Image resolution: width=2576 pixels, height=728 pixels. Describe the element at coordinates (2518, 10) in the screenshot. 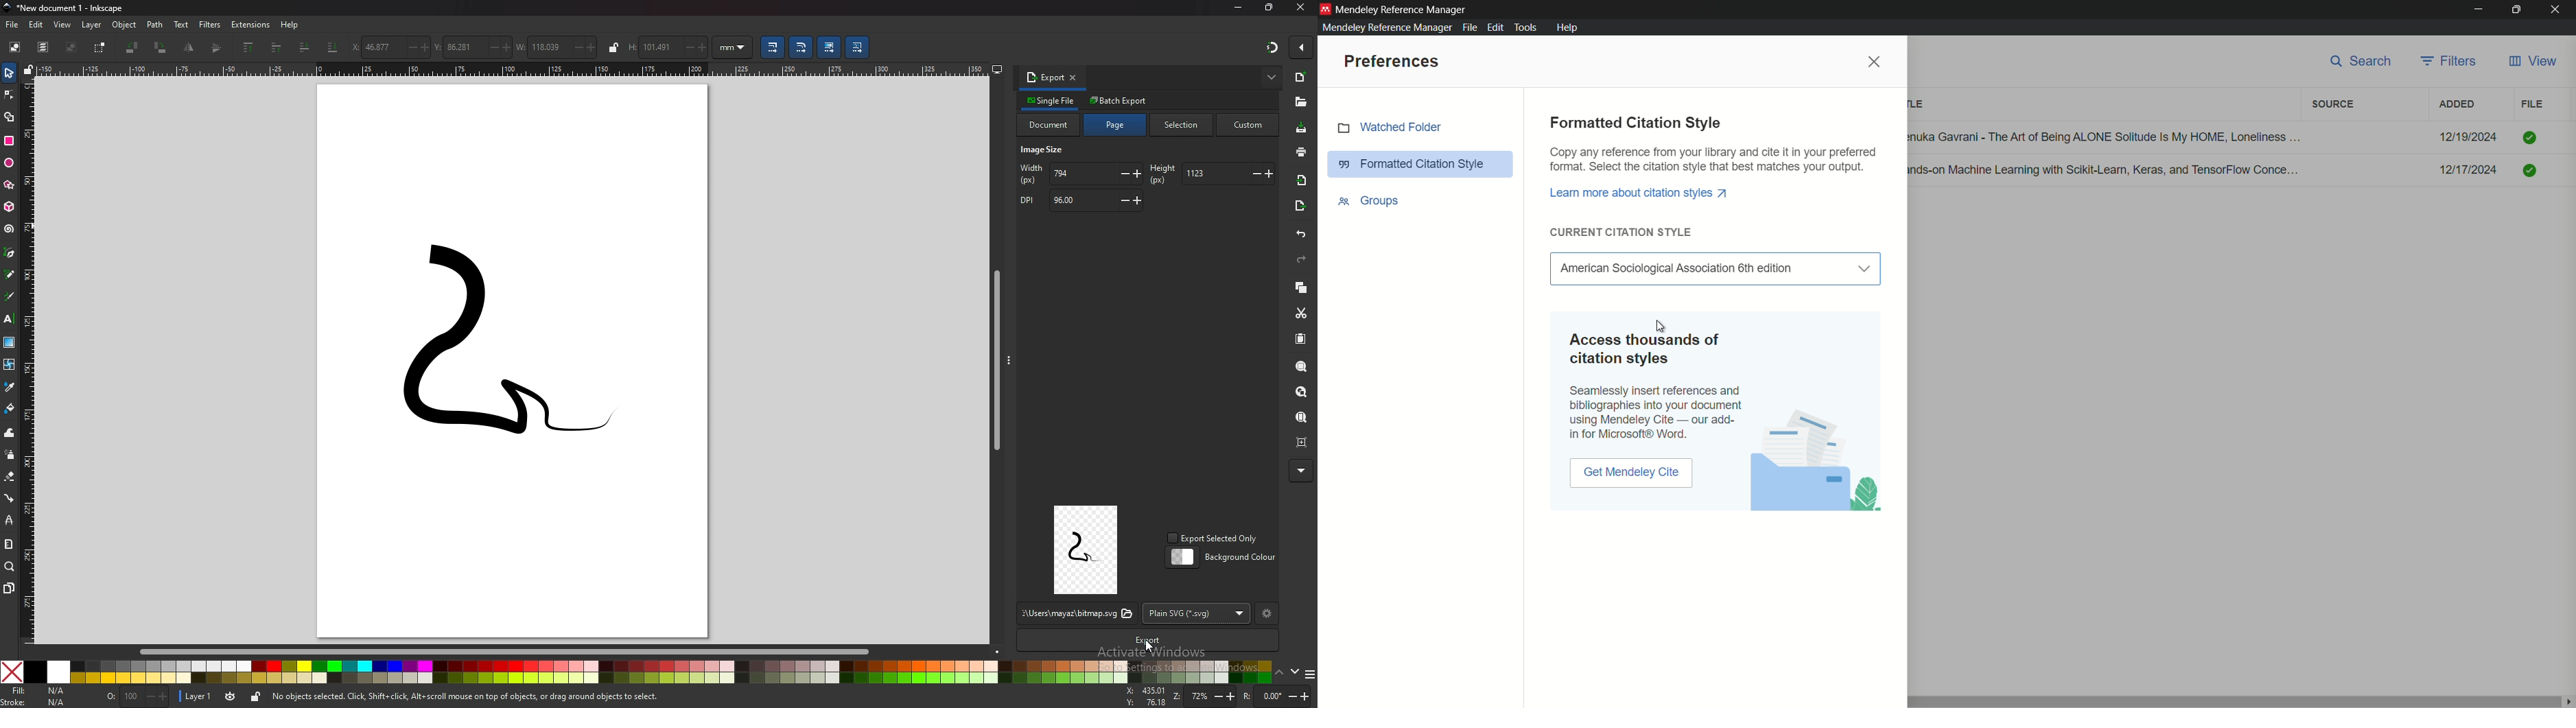

I see `maximize` at that location.